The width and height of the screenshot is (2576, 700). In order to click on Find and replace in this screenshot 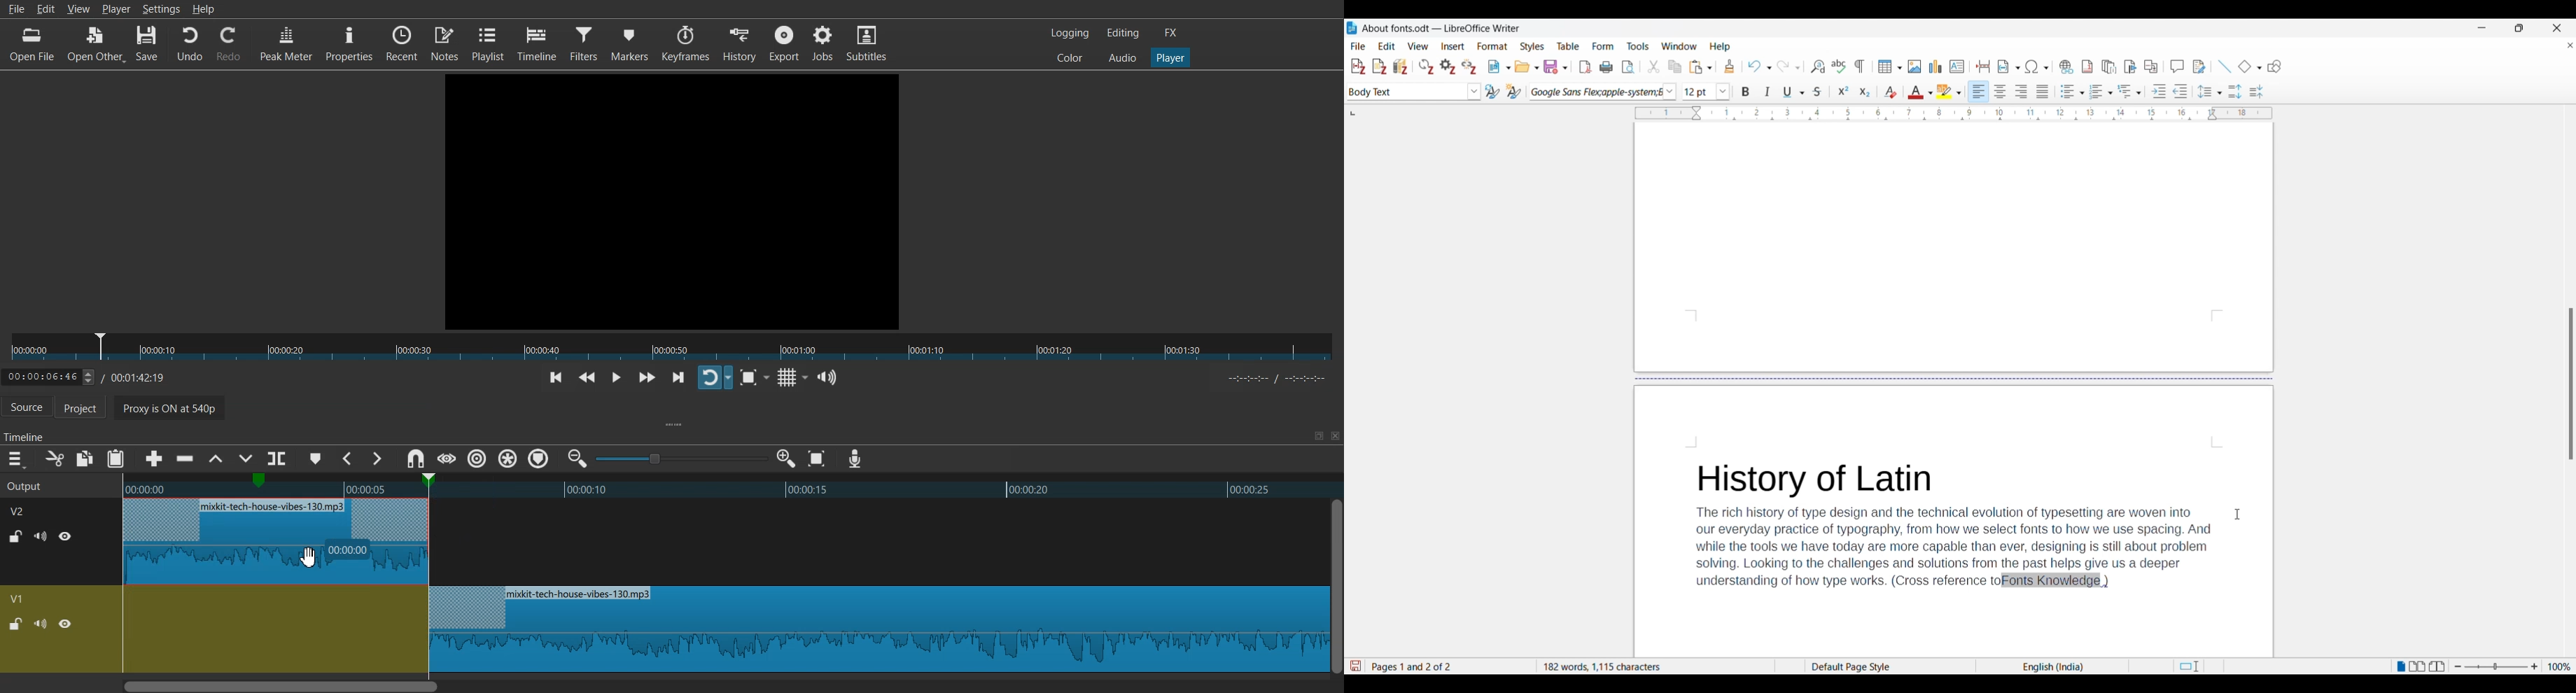, I will do `click(1818, 66)`.